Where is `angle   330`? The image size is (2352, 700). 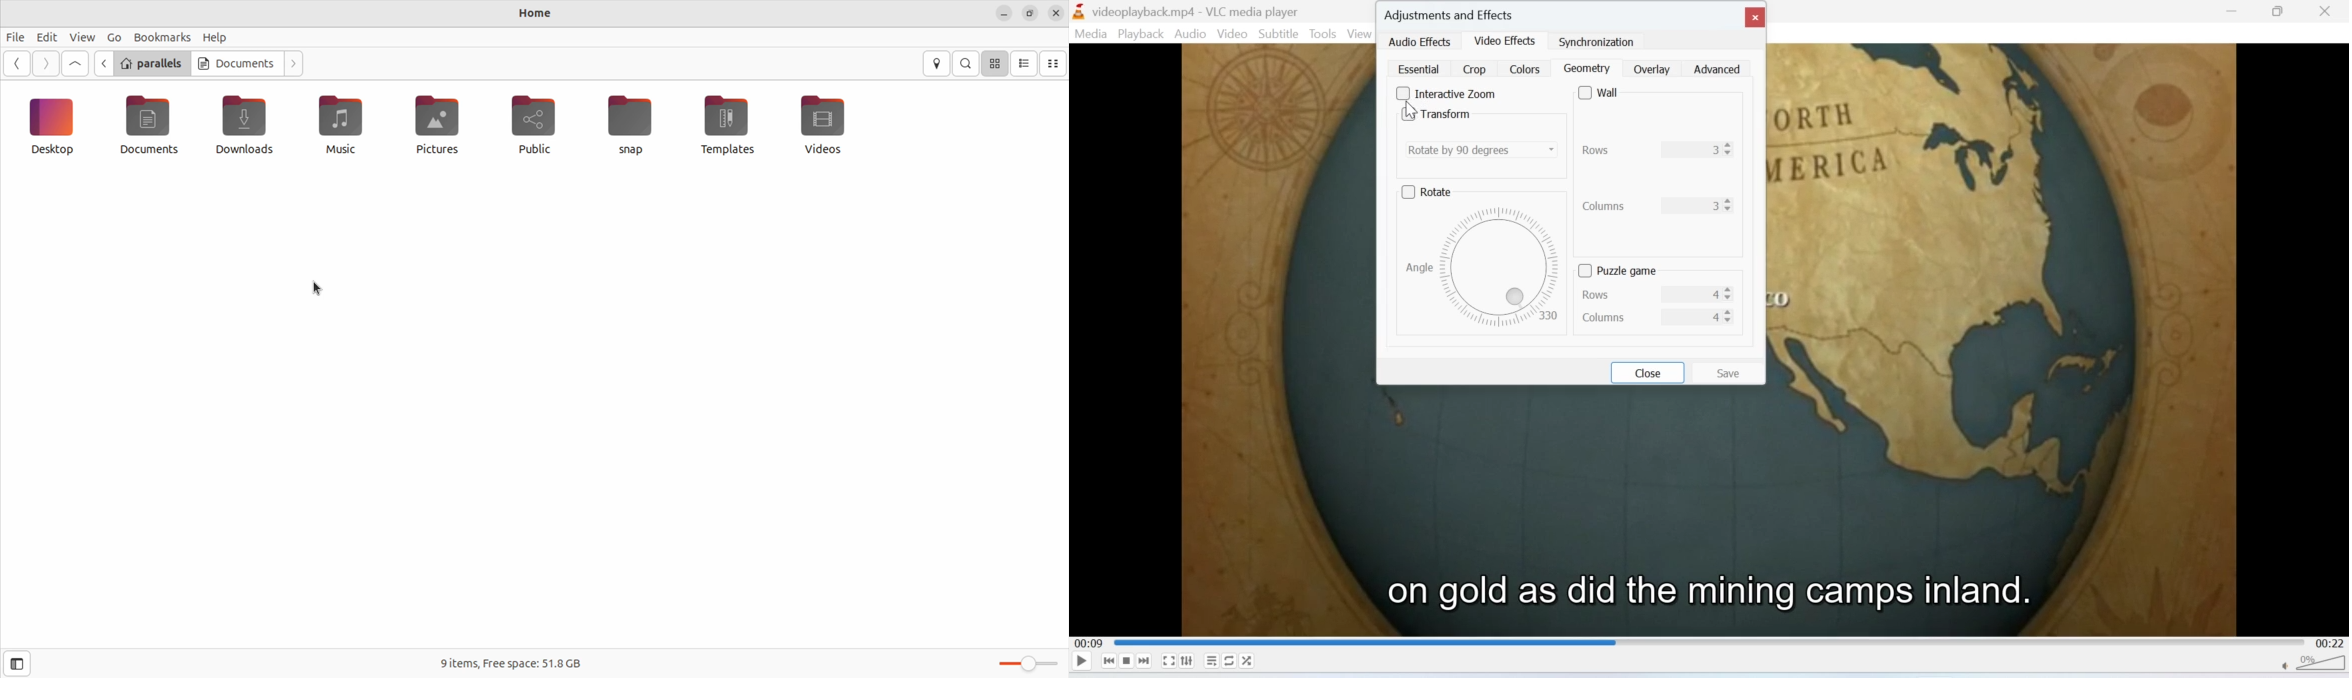
angle   330 is located at coordinates (1477, 266).